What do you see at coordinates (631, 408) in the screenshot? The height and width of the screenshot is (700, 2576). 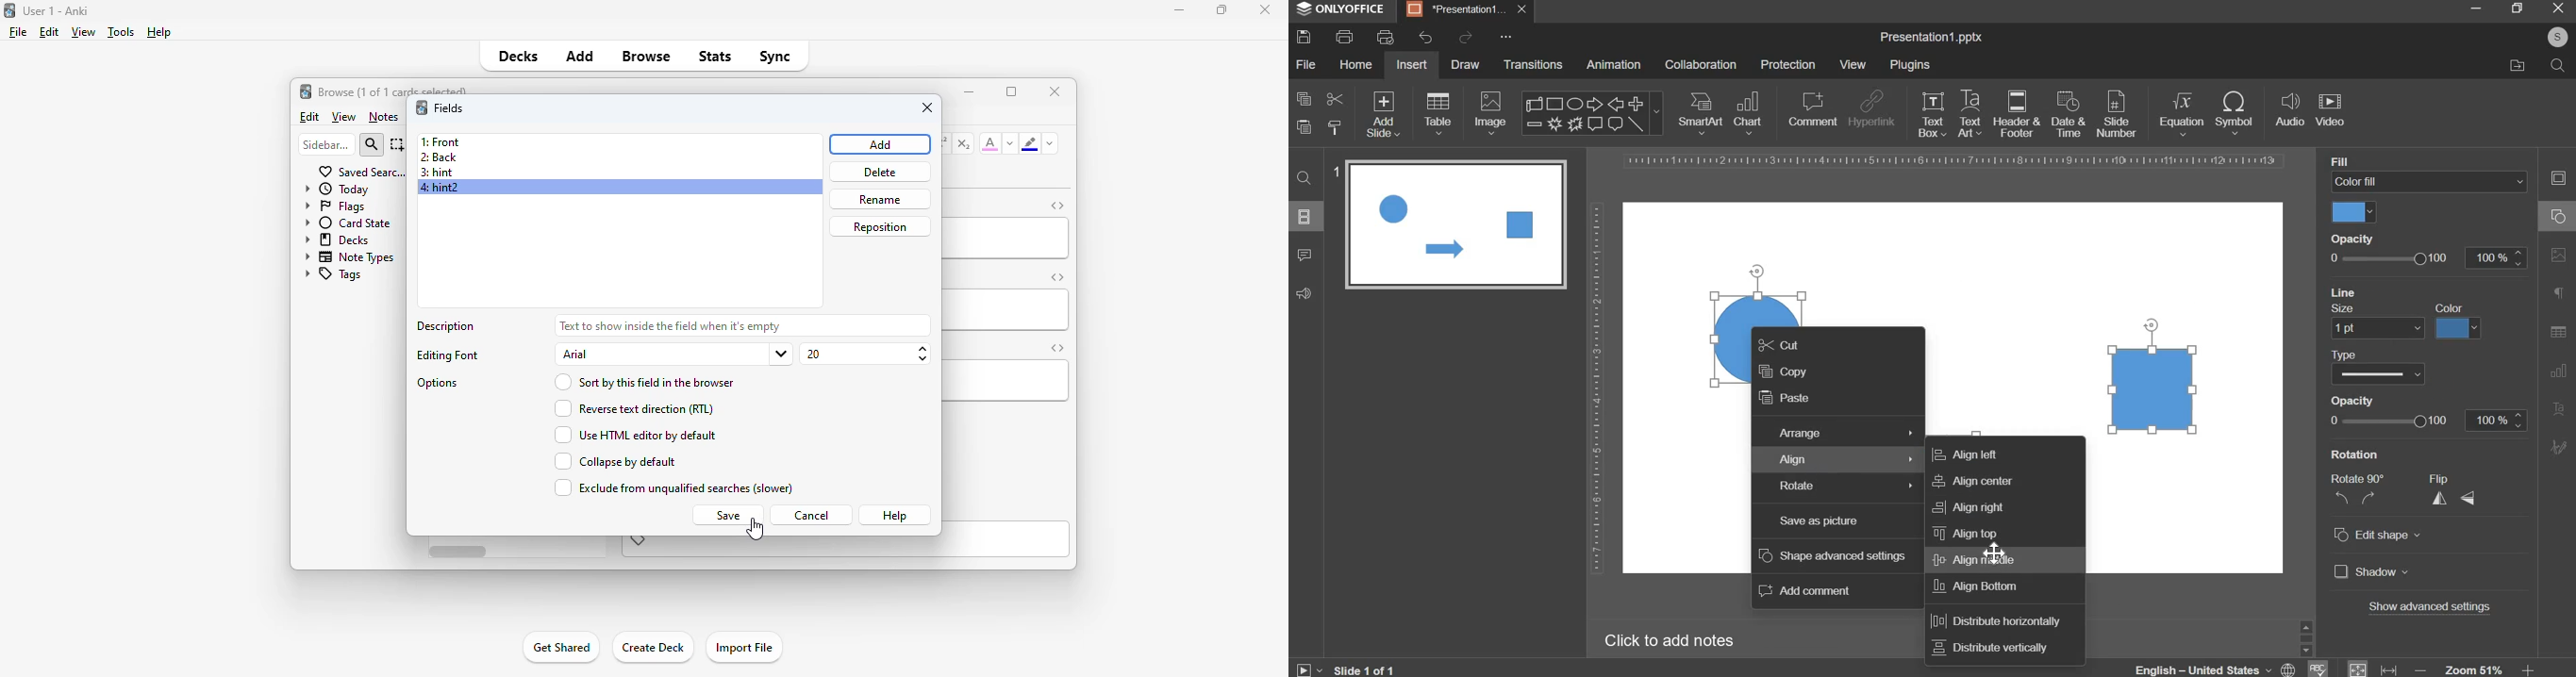 I see `reverse text direction` at bounding box center [631, 408].